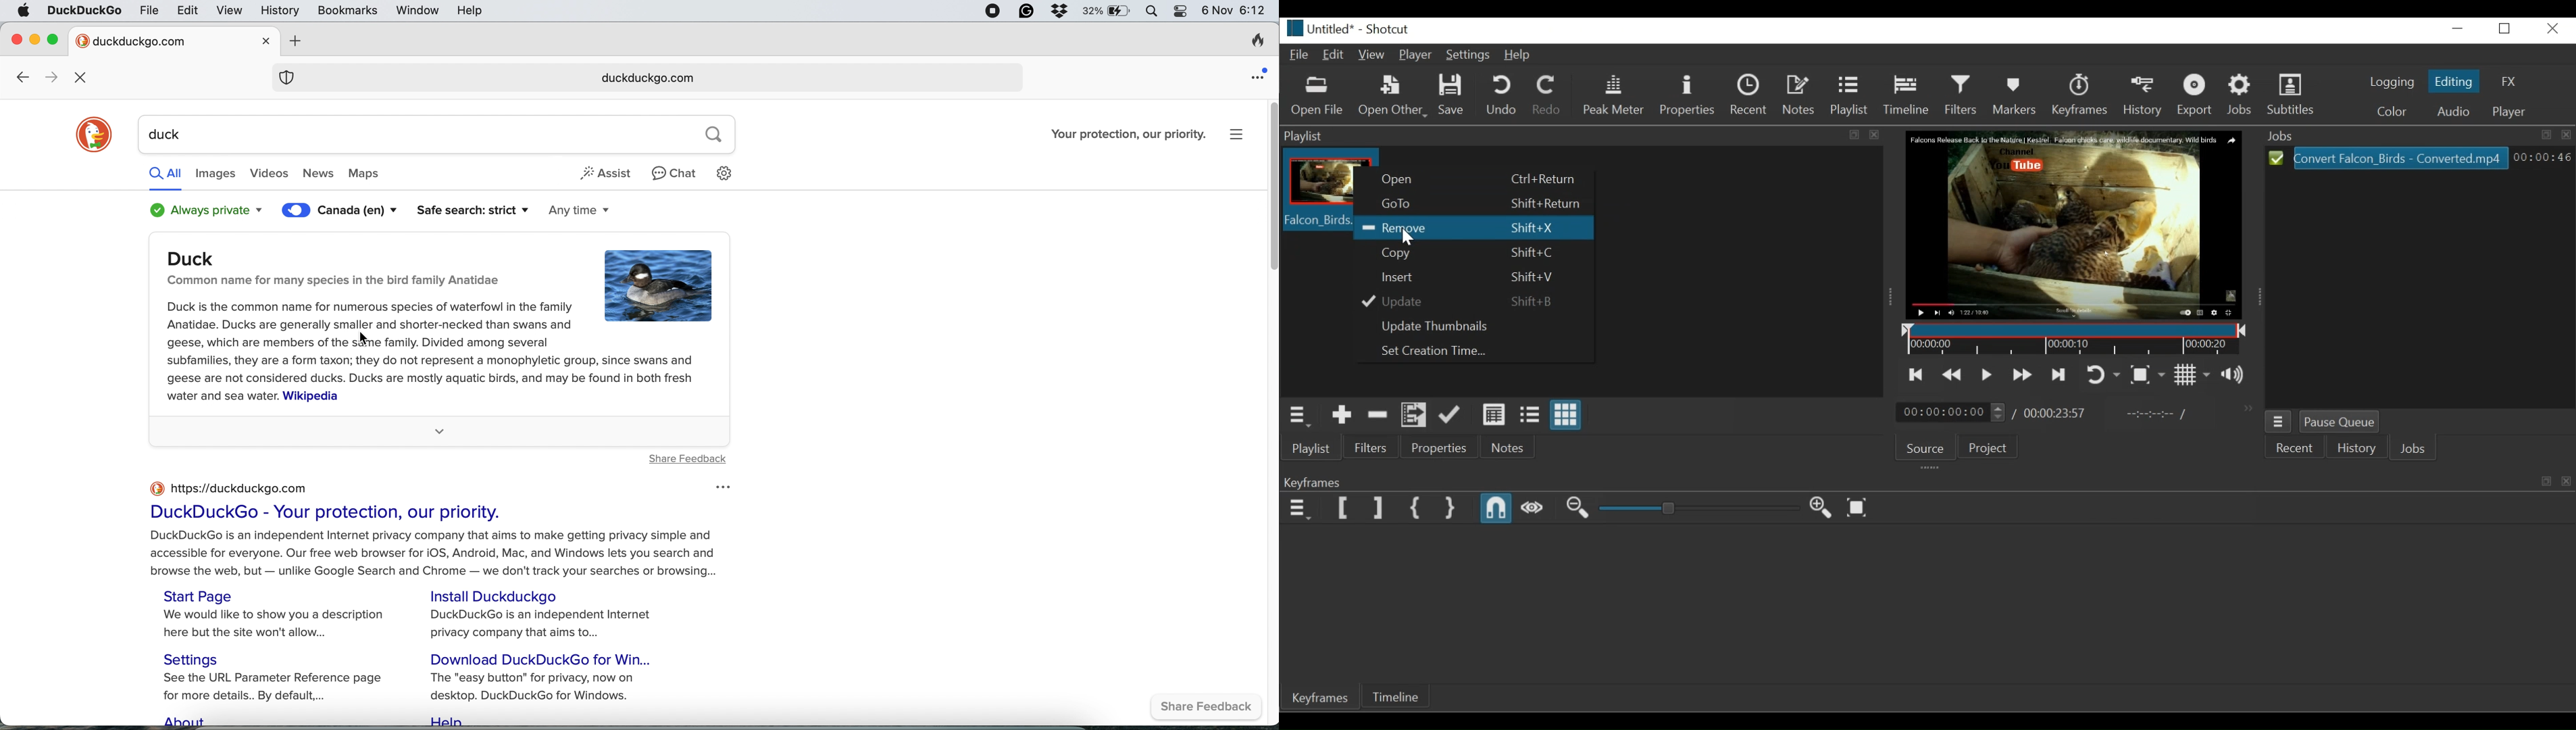 Image resolution: width=2576 pixels, height=756 pixels. I want to click on Playlist menu, so click(1304, 416).